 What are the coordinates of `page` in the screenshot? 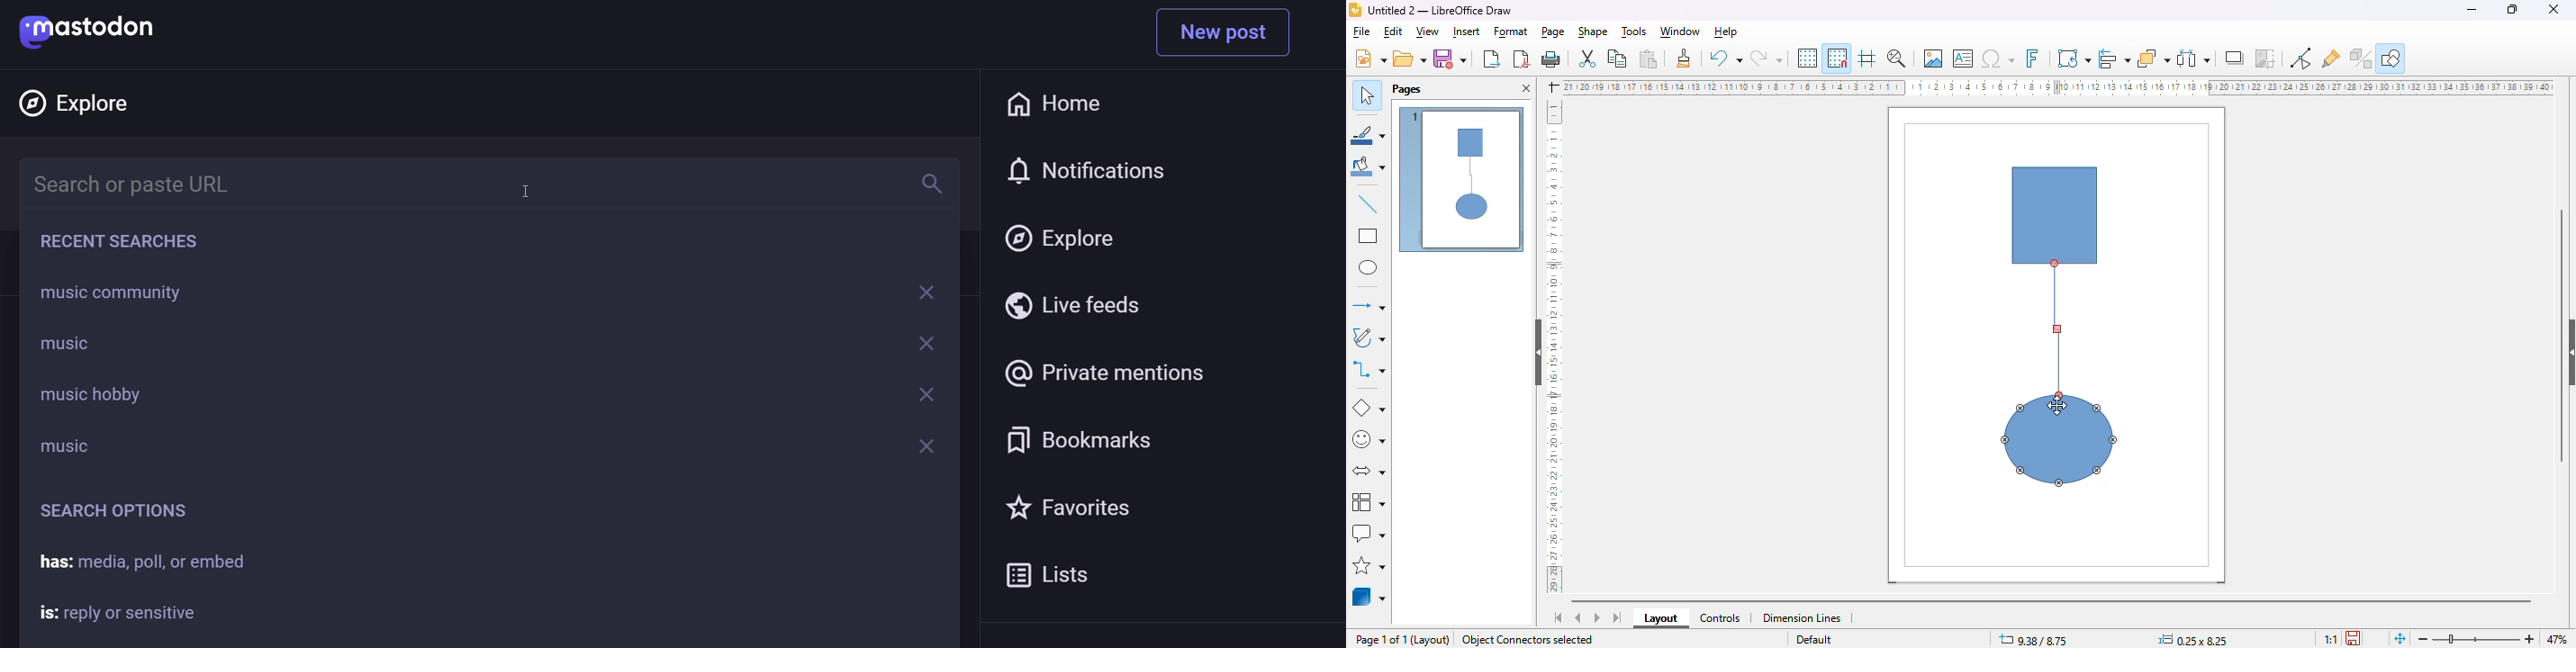 It's located at (1554, 32).